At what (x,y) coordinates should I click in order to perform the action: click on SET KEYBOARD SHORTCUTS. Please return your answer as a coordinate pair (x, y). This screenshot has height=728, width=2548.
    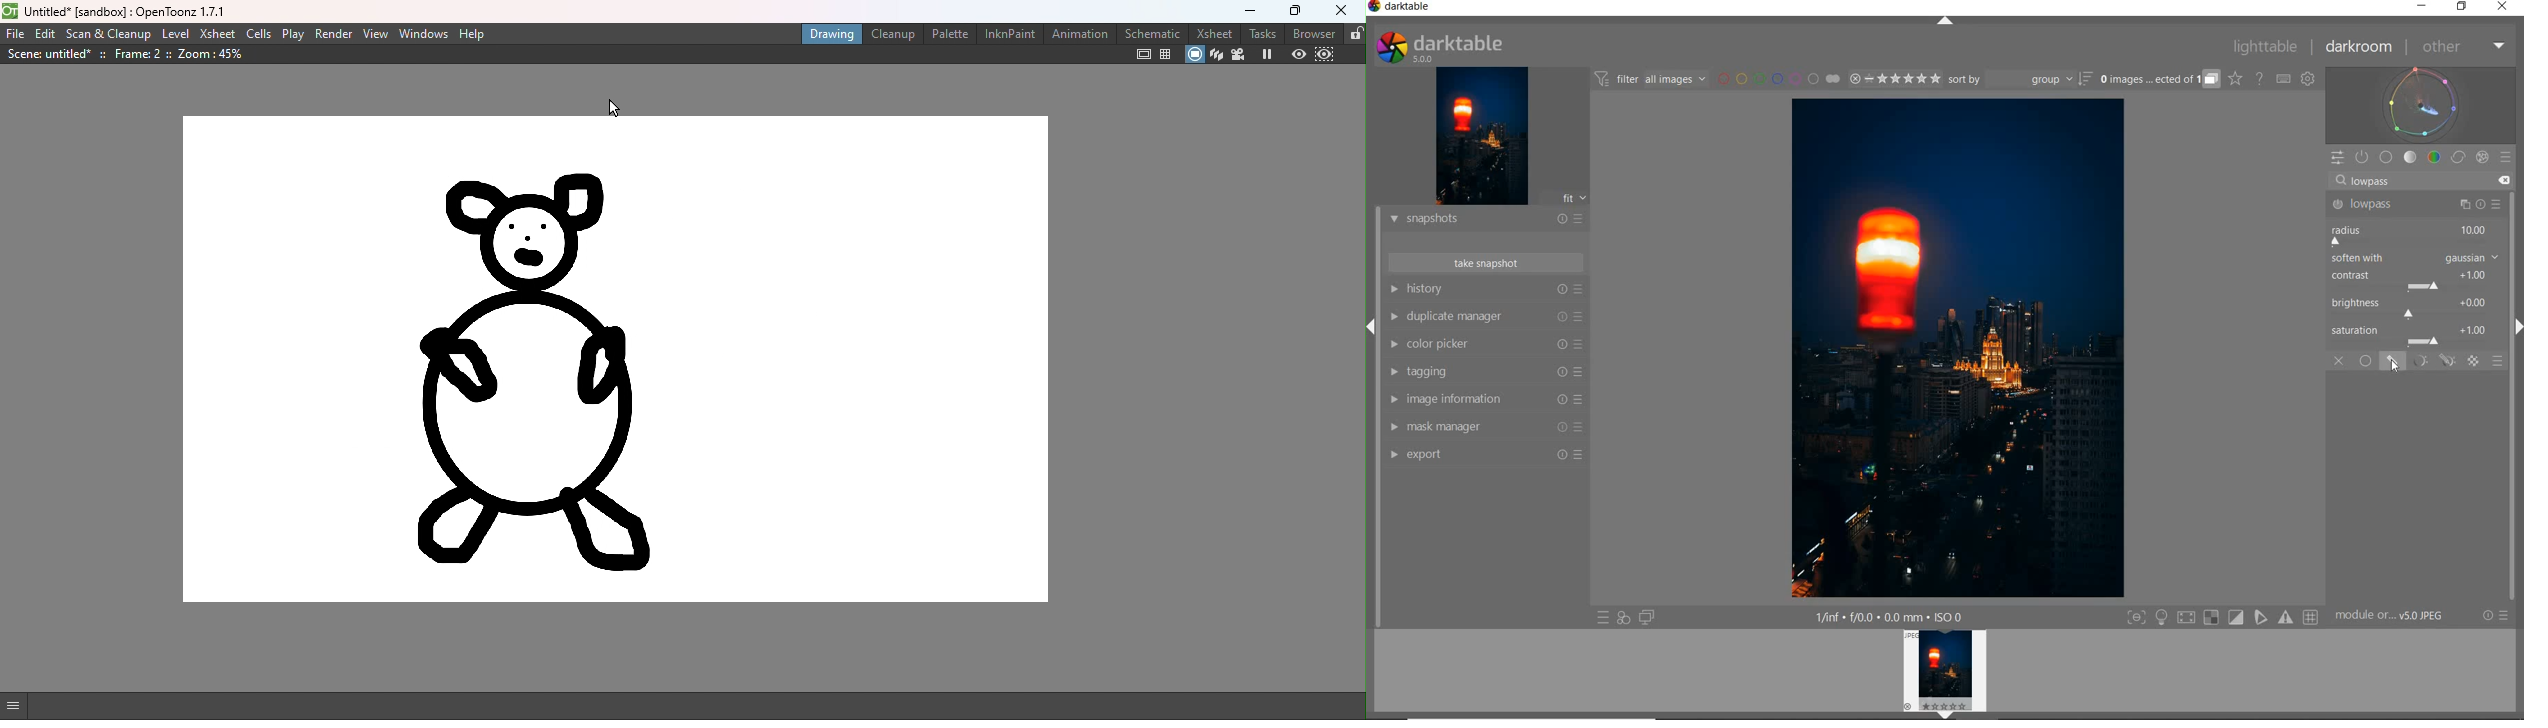
    Looking at the image, I should click on (2284, 79).